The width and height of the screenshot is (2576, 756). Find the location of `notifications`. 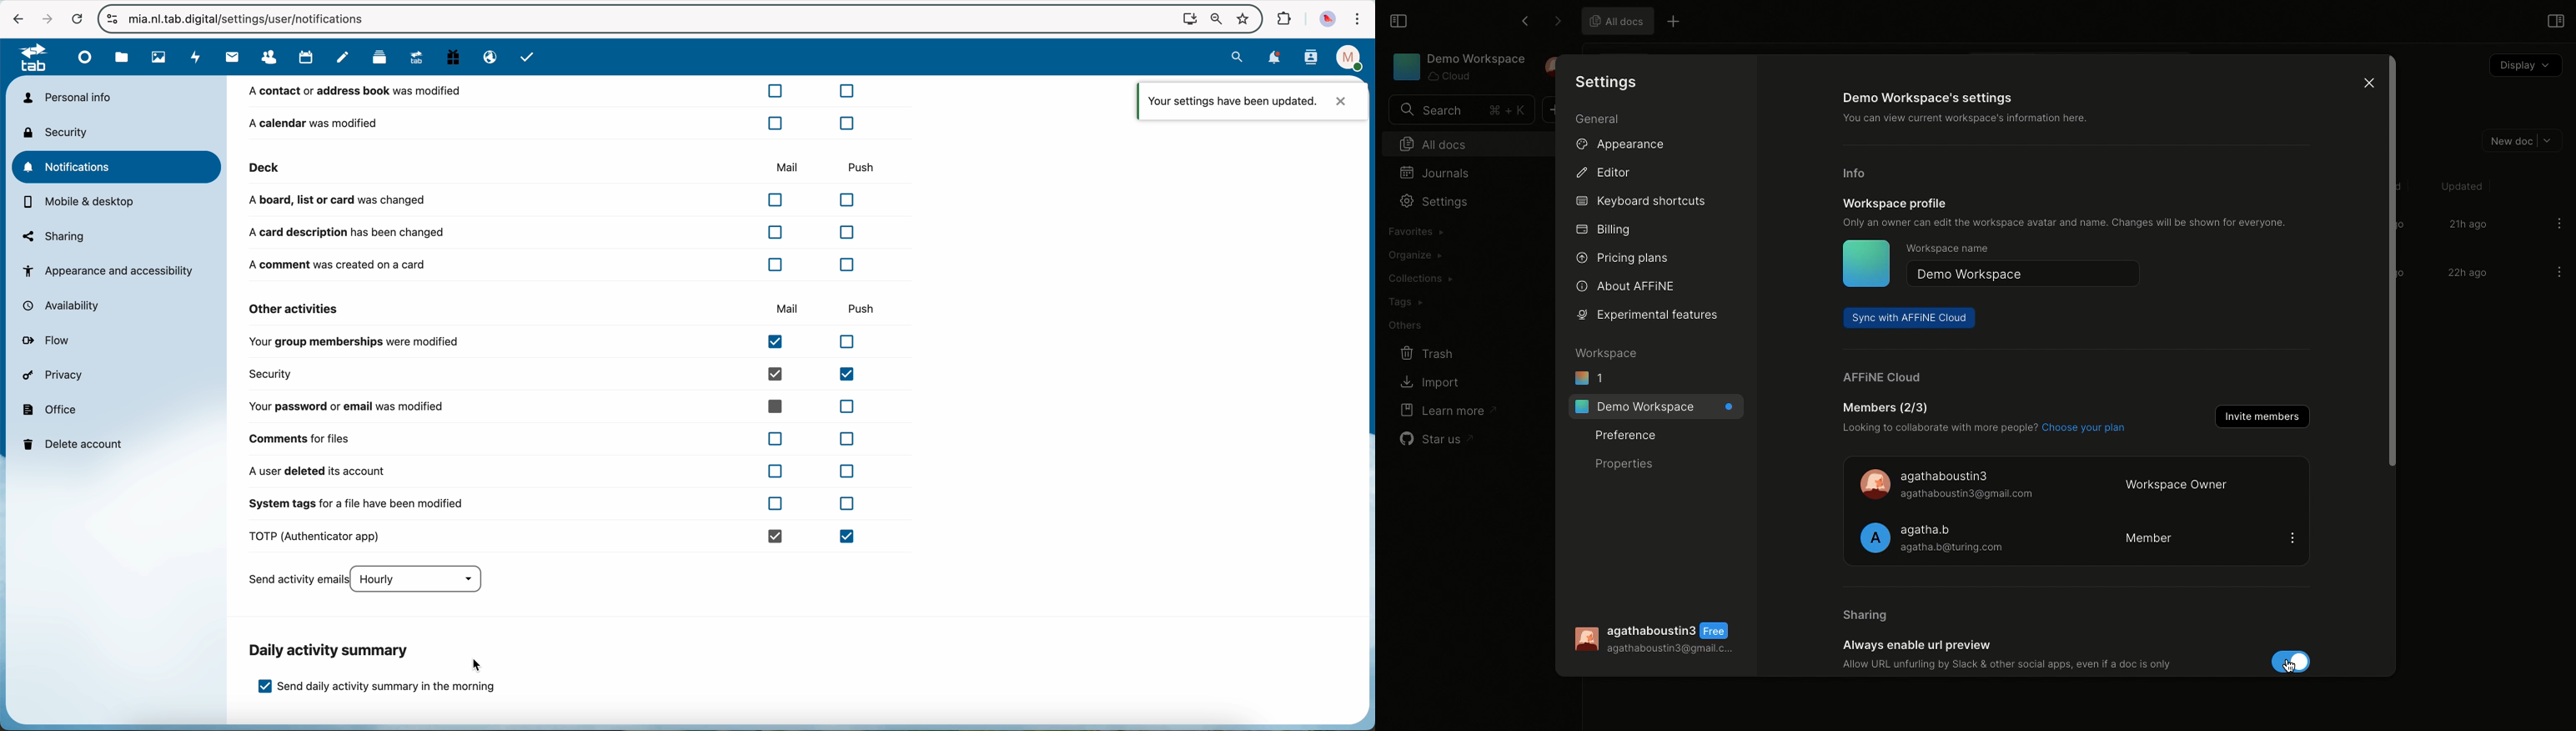

notifications is located at coordinates (1276, 58).